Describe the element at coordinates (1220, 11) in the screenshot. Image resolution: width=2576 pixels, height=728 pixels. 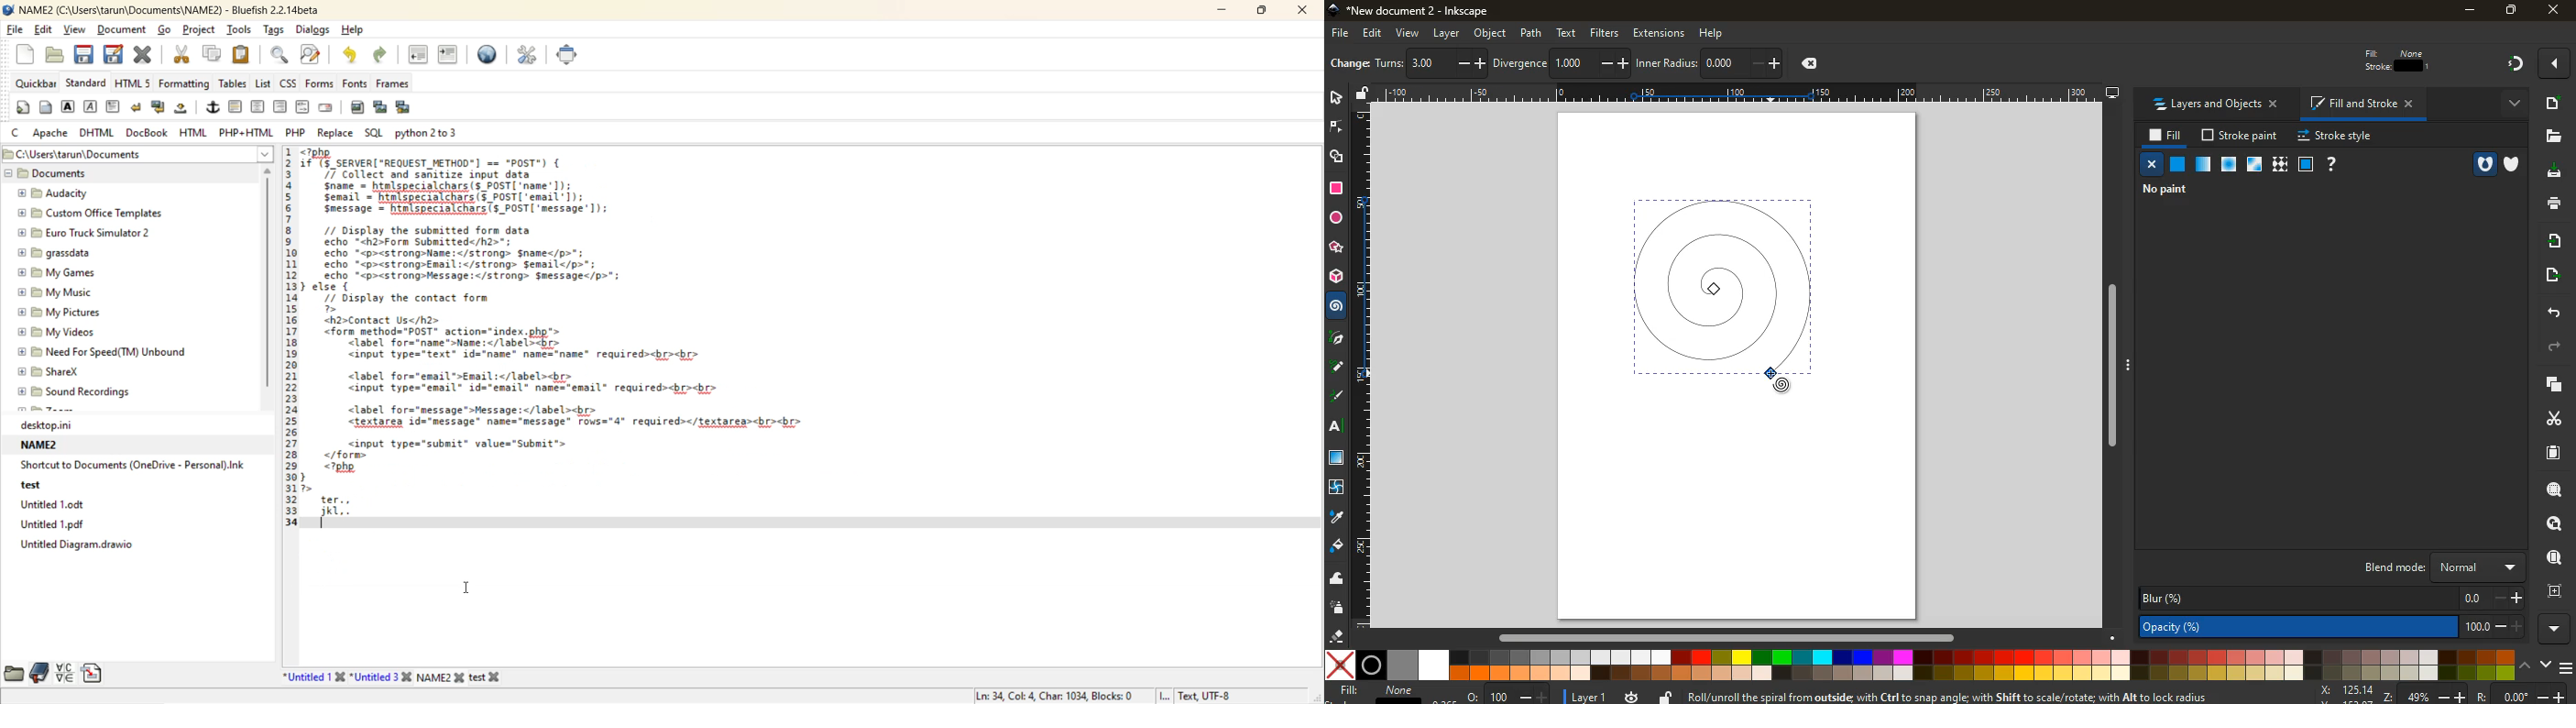
I see `minimize` at that location.